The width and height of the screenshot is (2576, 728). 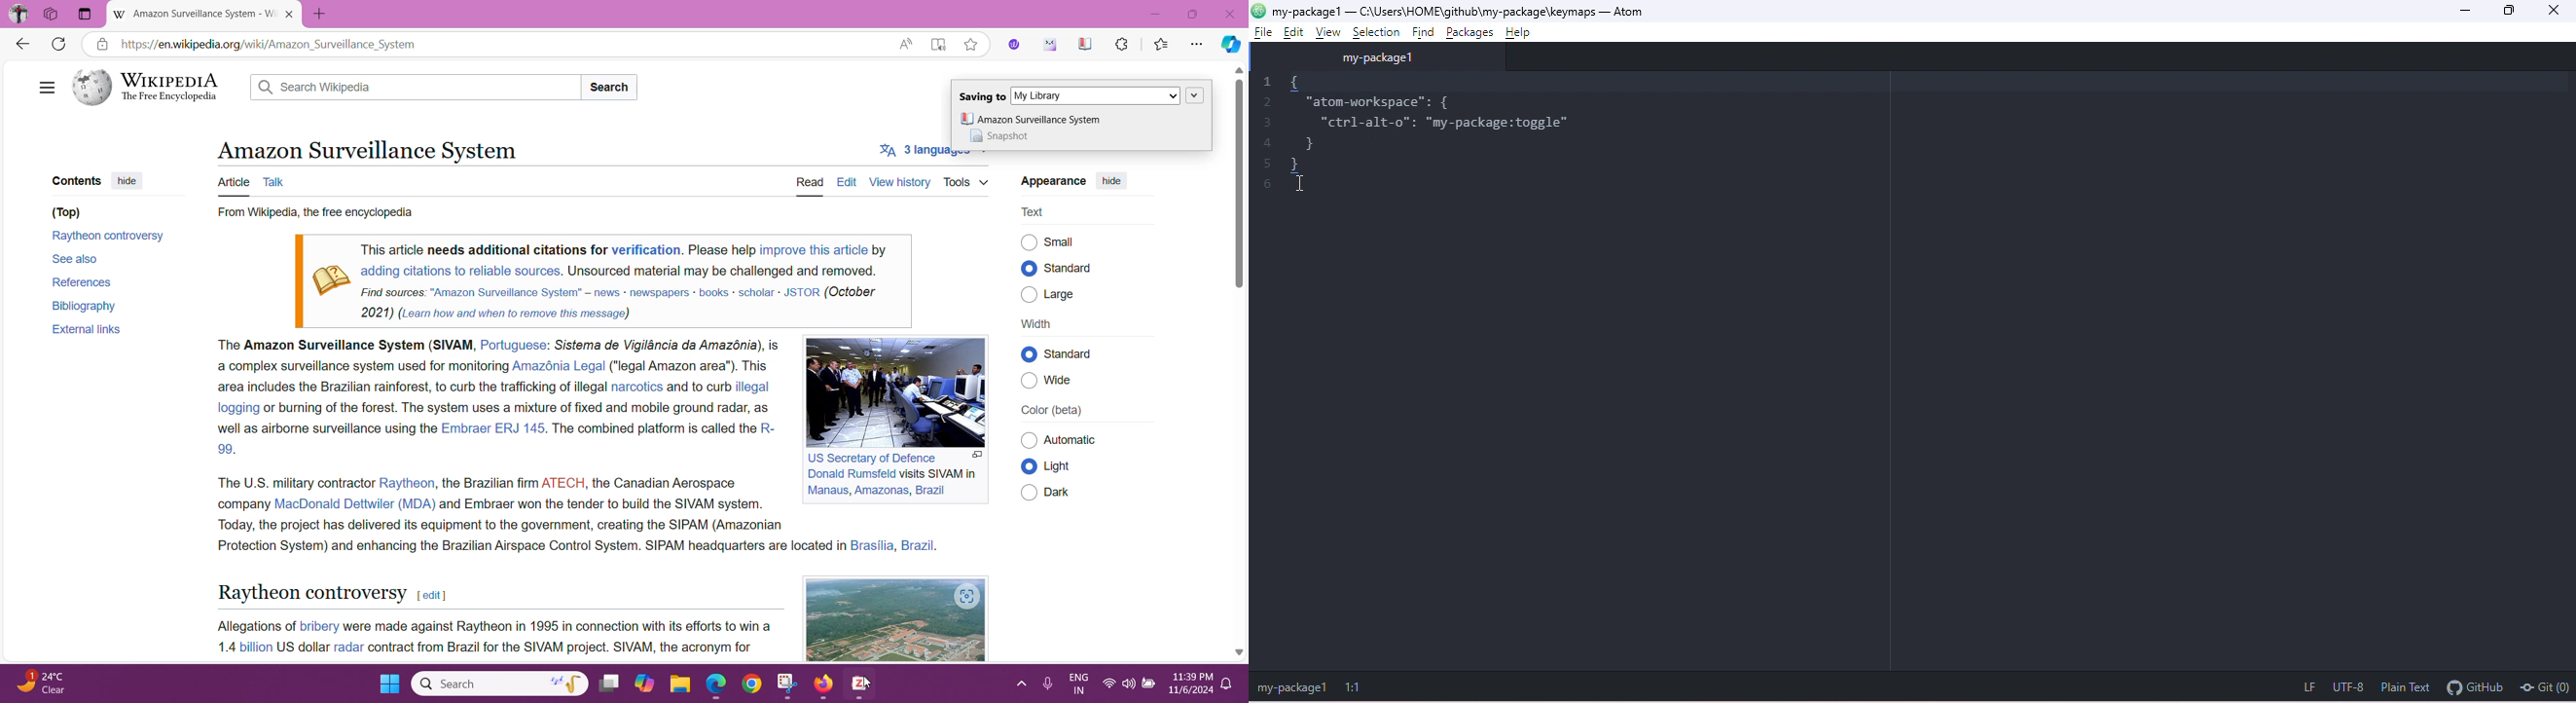 What do you see at coordinates (897, 545) in the screenshot?
I see `Brasilia, Brazil.` at bounding box center [897, 545].